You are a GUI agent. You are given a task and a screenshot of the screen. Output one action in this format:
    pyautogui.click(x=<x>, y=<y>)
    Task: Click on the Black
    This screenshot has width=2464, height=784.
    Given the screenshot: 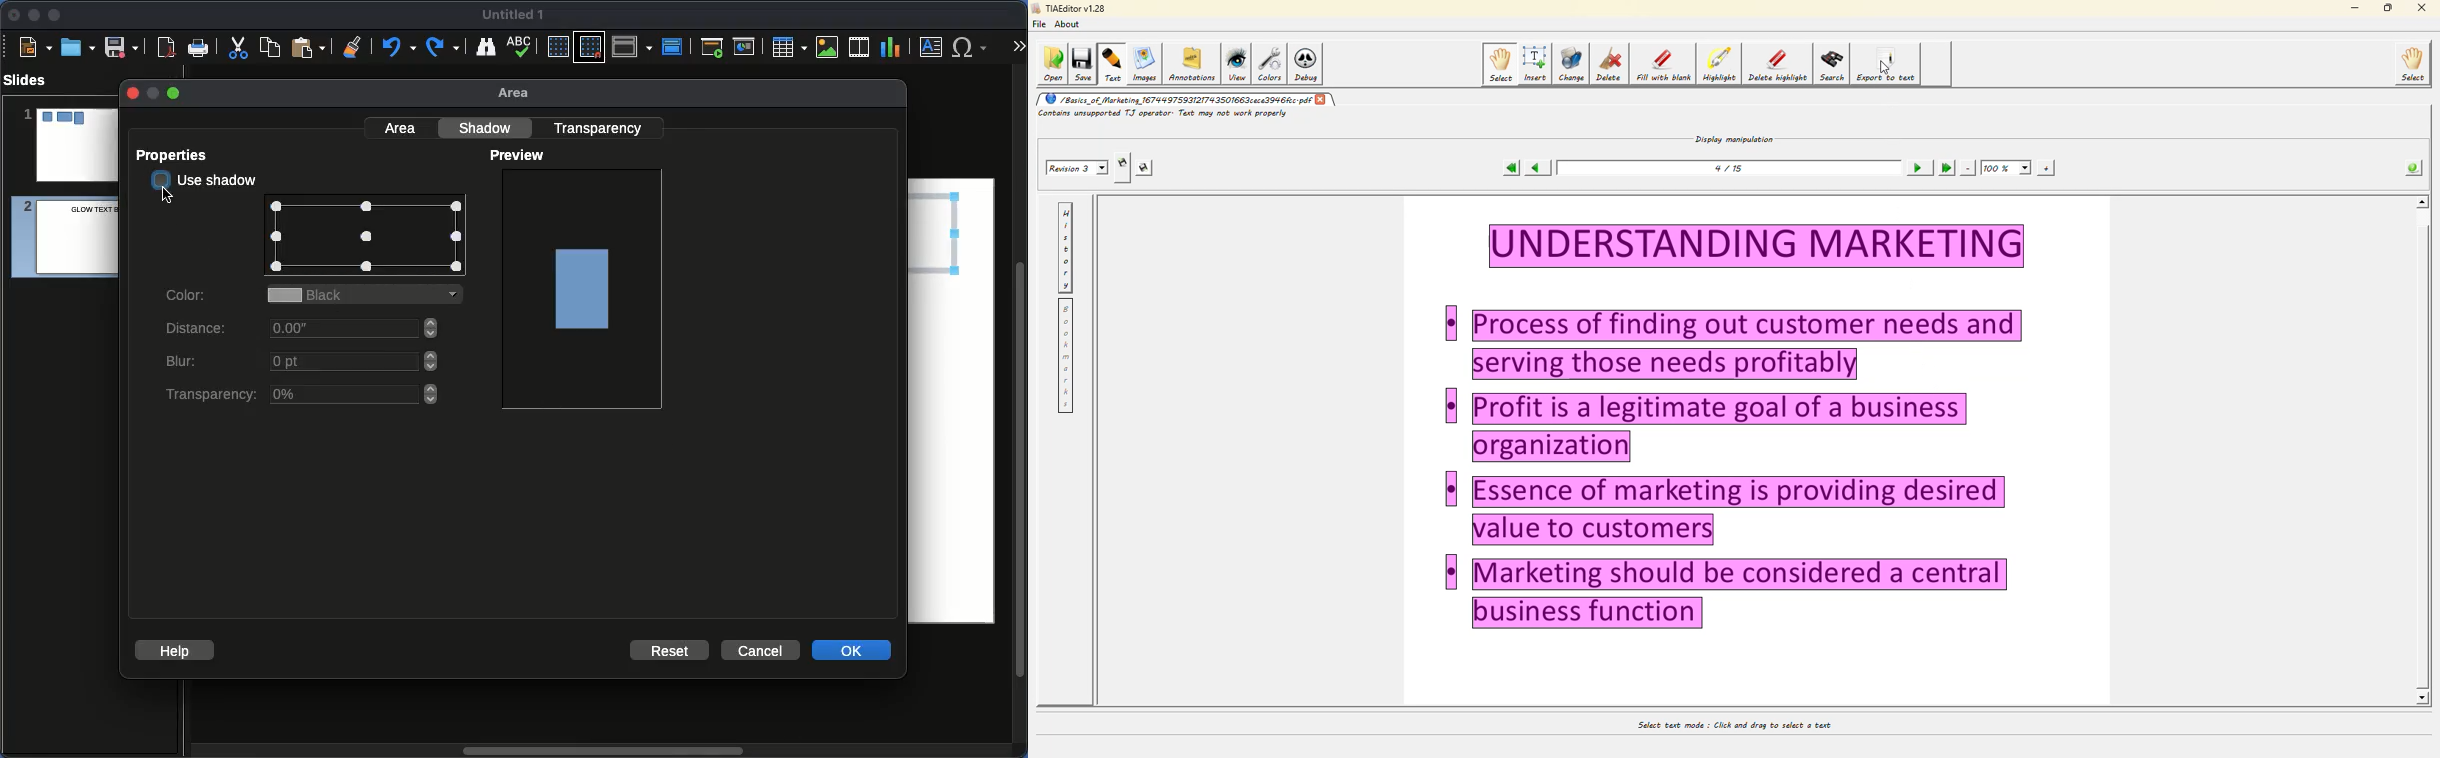 What is the action you would take?
    pyautogui.click(x=369, y=296)
    